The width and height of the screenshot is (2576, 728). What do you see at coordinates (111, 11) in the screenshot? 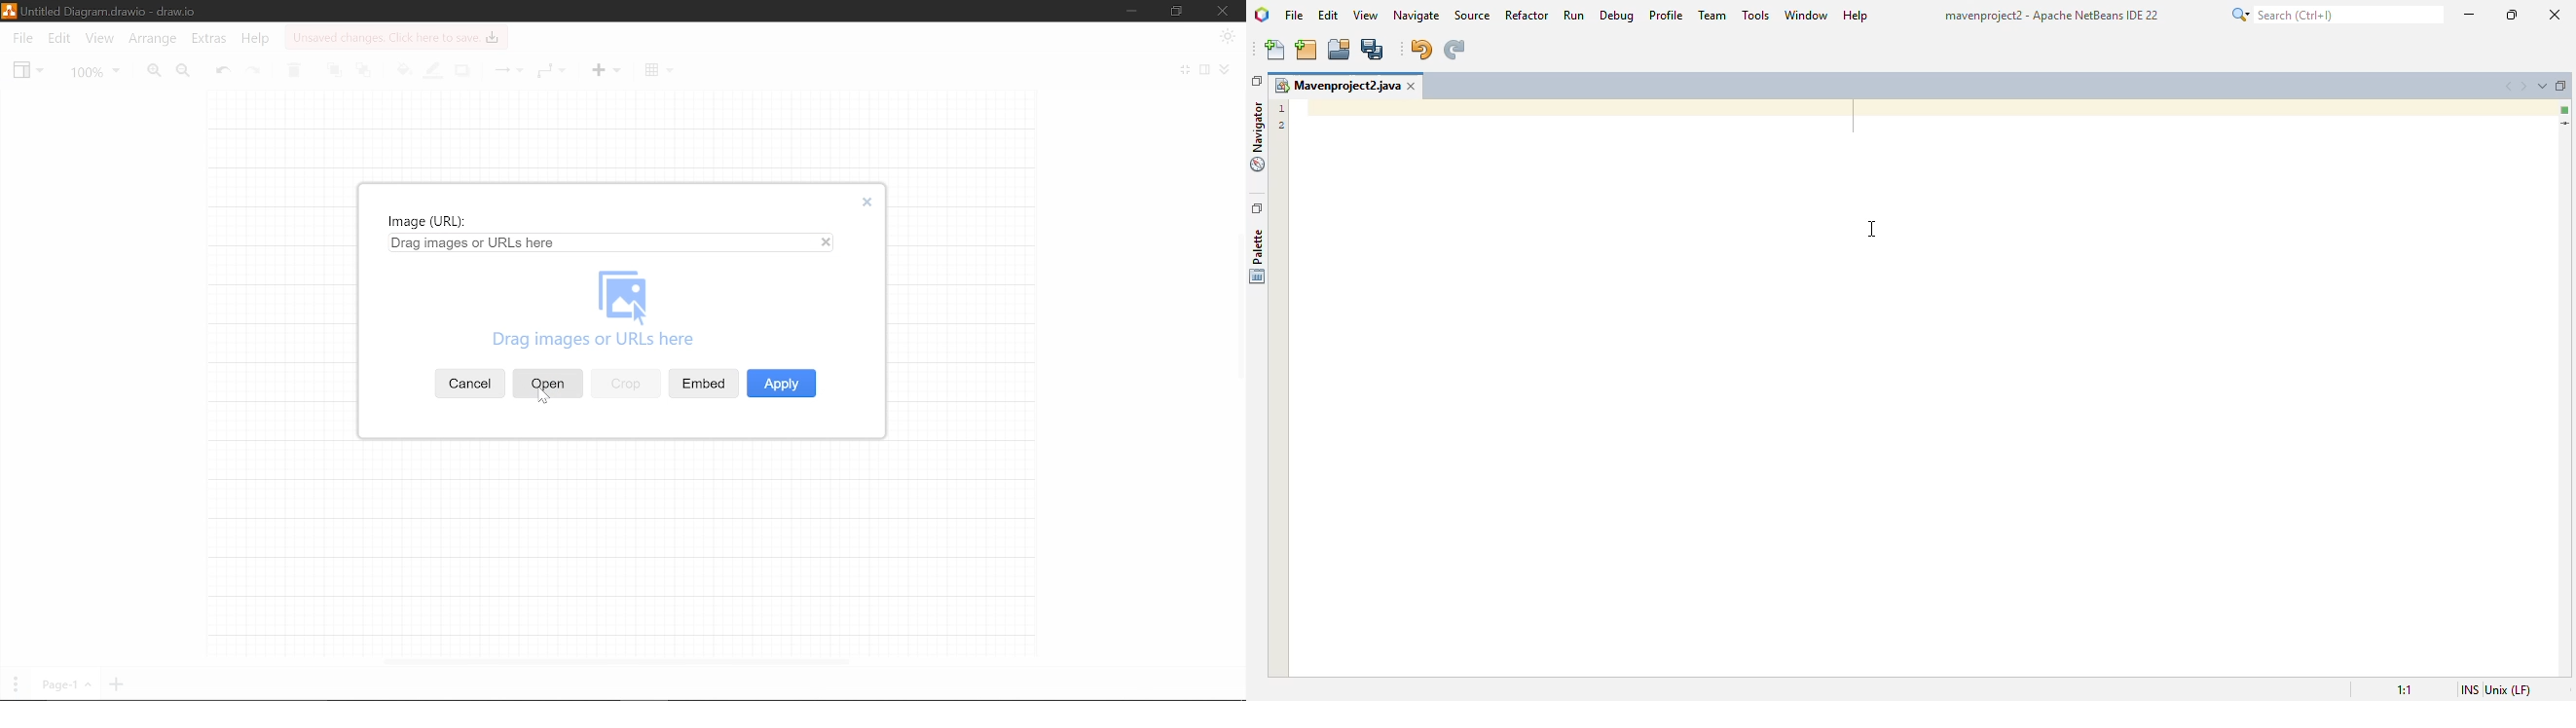
I see `untitled diagram.drawio-draw.io` at bounding box center [111, 11].